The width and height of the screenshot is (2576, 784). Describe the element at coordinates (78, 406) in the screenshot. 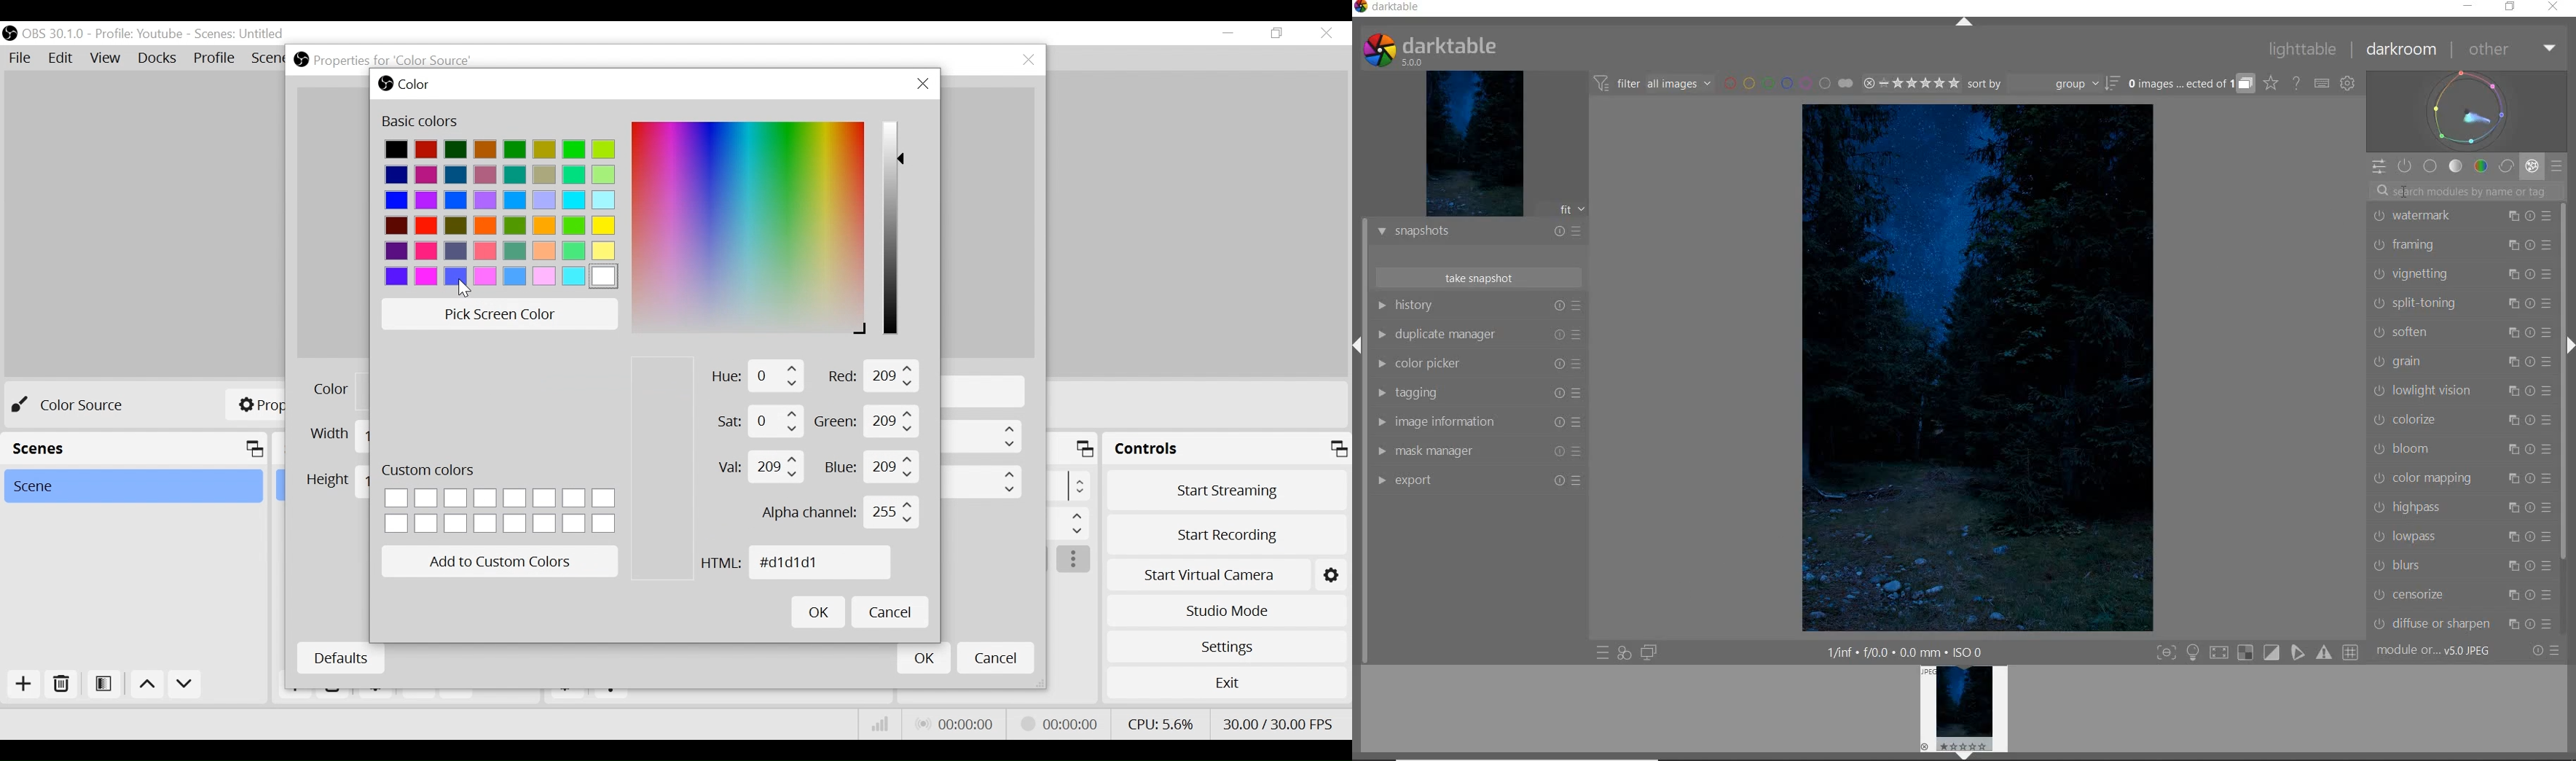

I see `No source selected` at that location.